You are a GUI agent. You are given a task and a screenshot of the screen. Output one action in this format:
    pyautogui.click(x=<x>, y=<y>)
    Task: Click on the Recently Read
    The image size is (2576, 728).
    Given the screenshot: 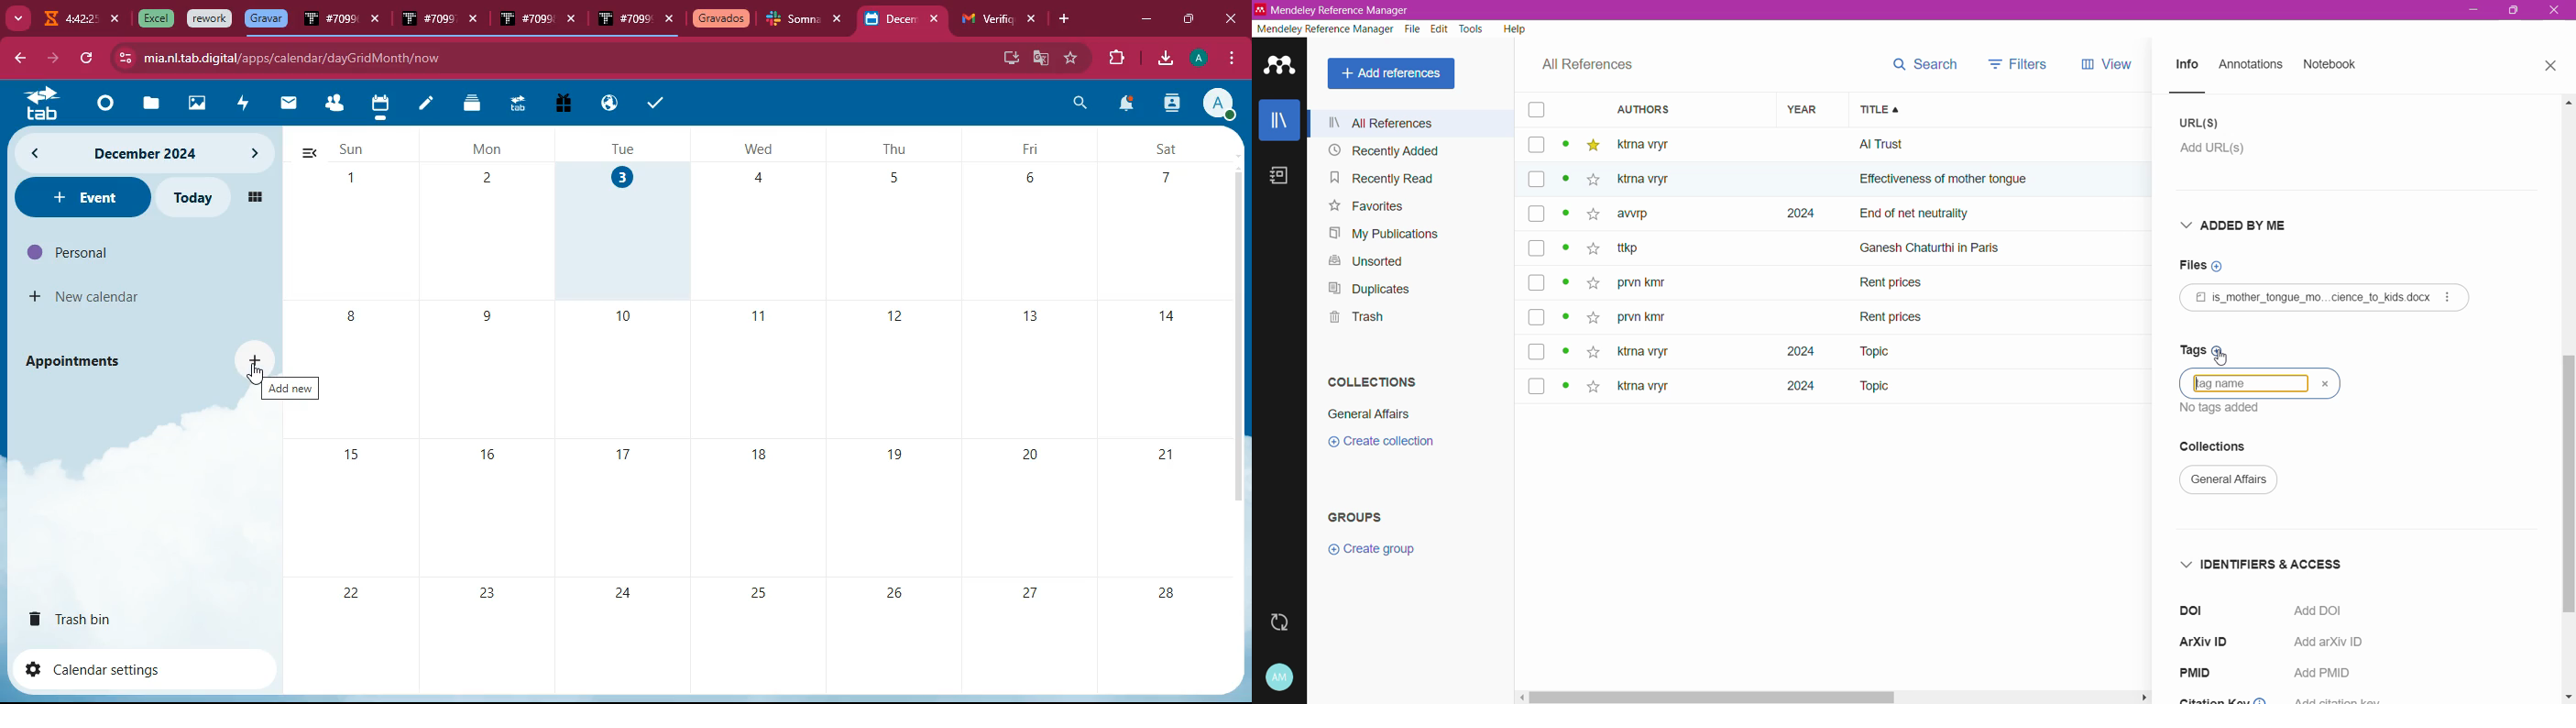 What is the action you would take?
    pyautogui.click(x=1397, y=177)
    